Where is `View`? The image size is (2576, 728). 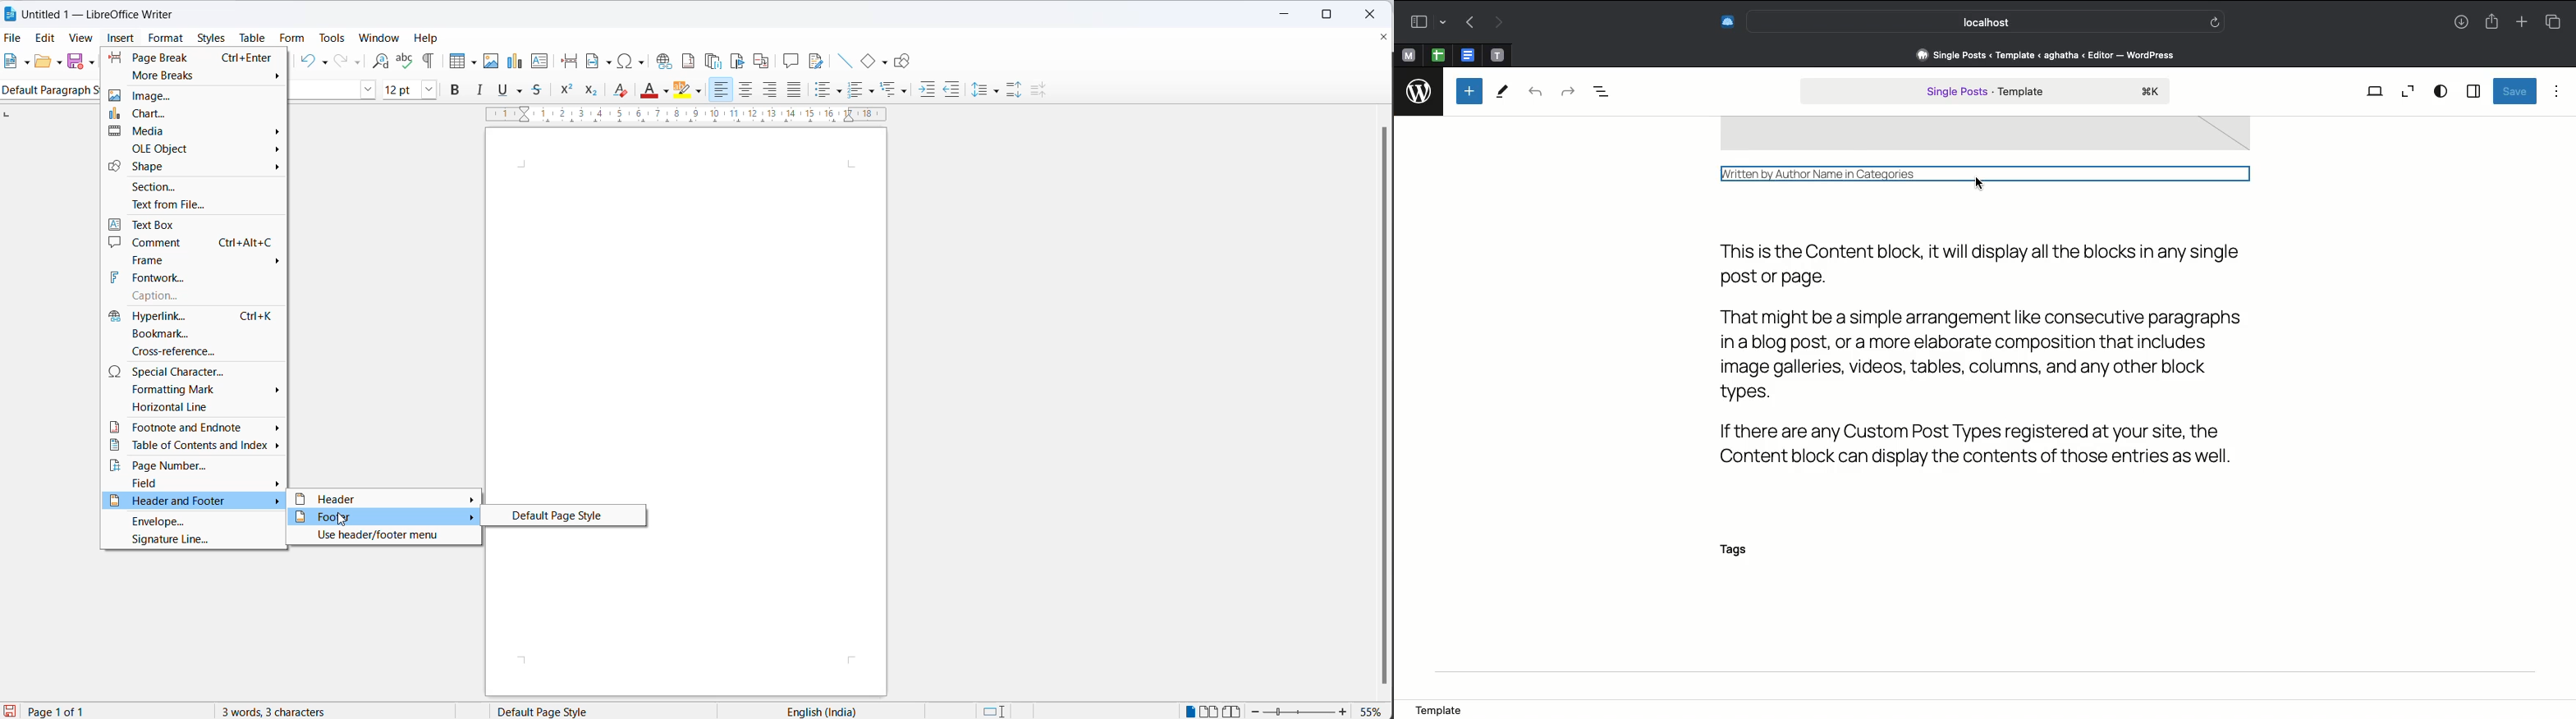 View is located at coordinates (2376, 90).